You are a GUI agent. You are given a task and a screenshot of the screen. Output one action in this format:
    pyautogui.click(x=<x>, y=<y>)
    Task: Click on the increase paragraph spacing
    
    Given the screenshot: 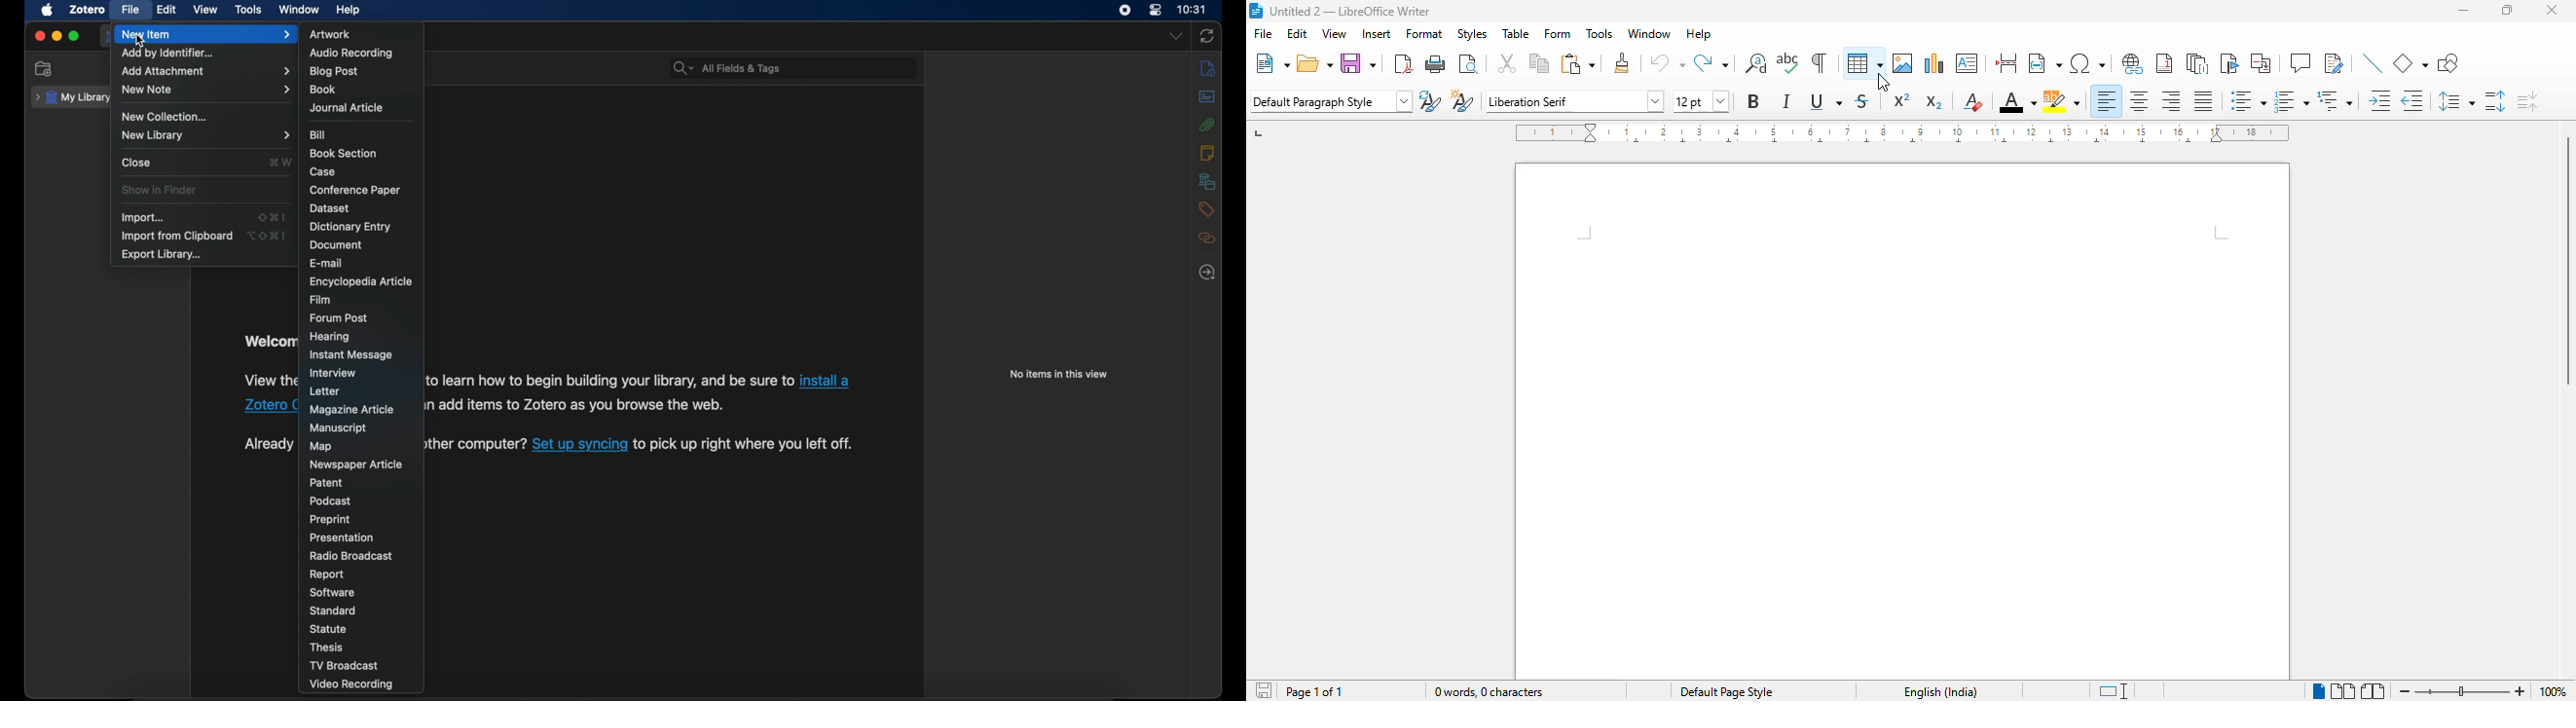 What is the action you would take?
    pyautogui.click(x=2496, y=101)
    